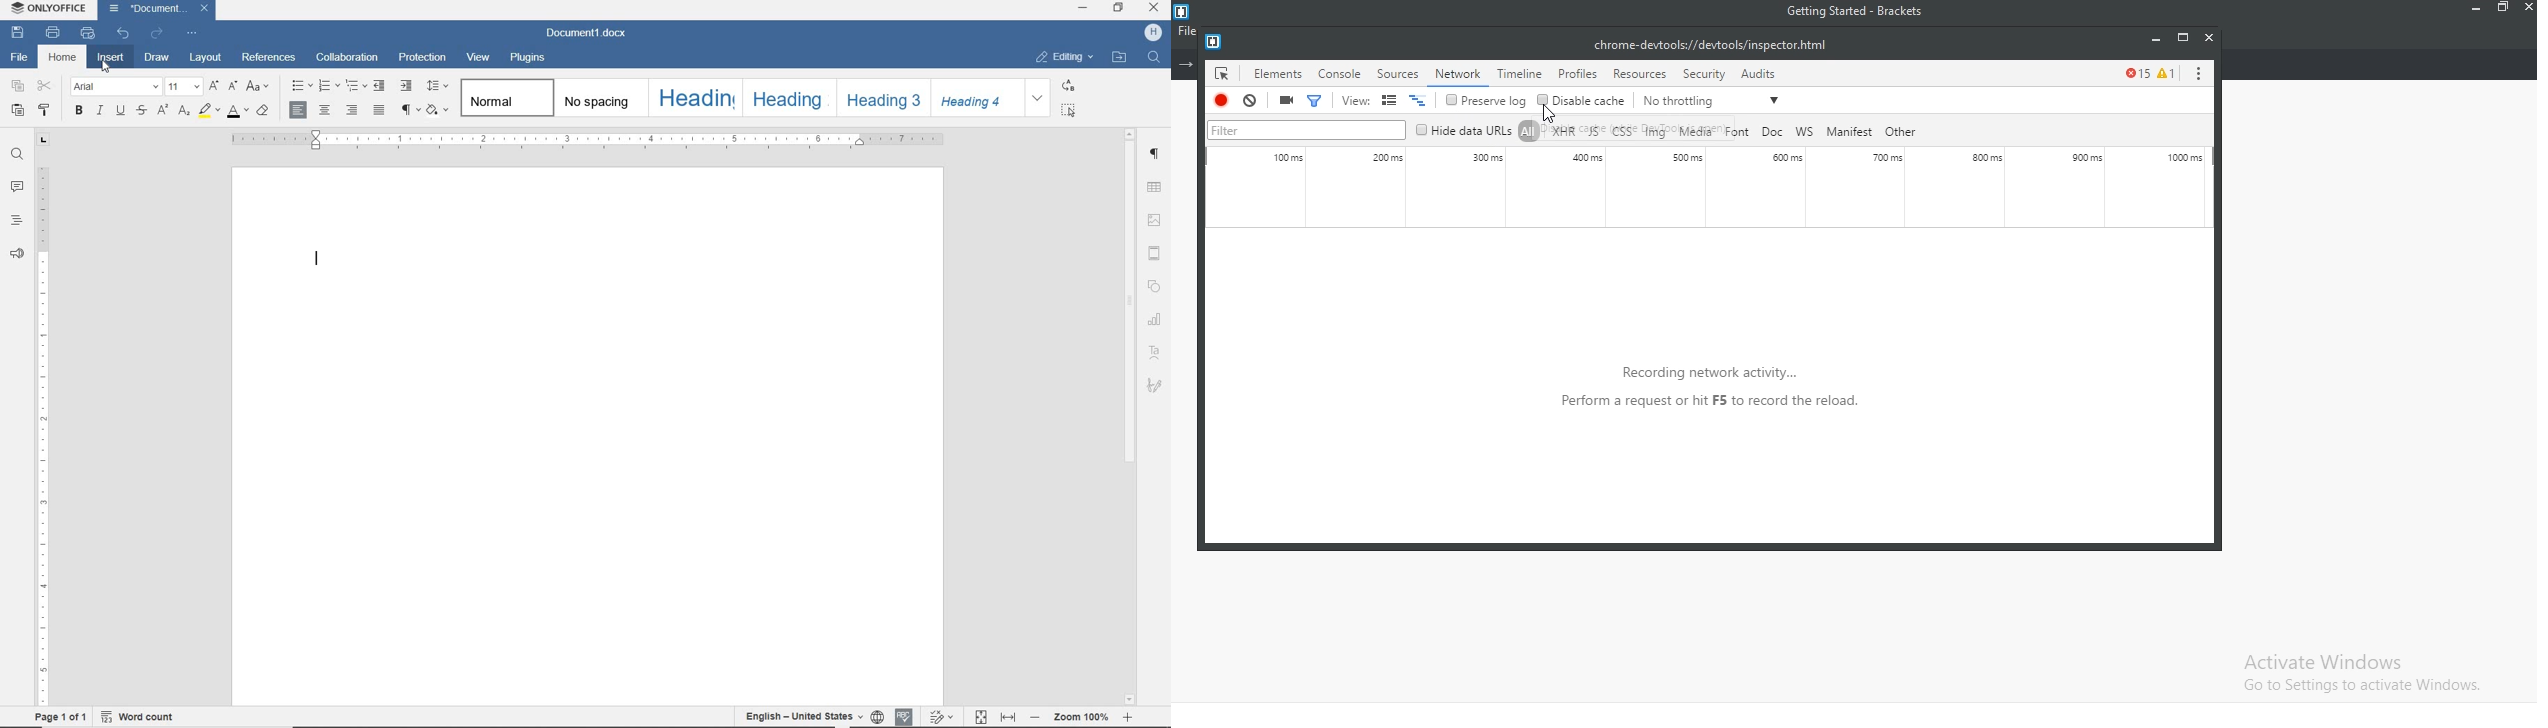 The image size is (2548, 728). What do you see at coordinates (160, 9) in the screenshot?
I see `Document1(document name)` at bounding box center [160, 9].